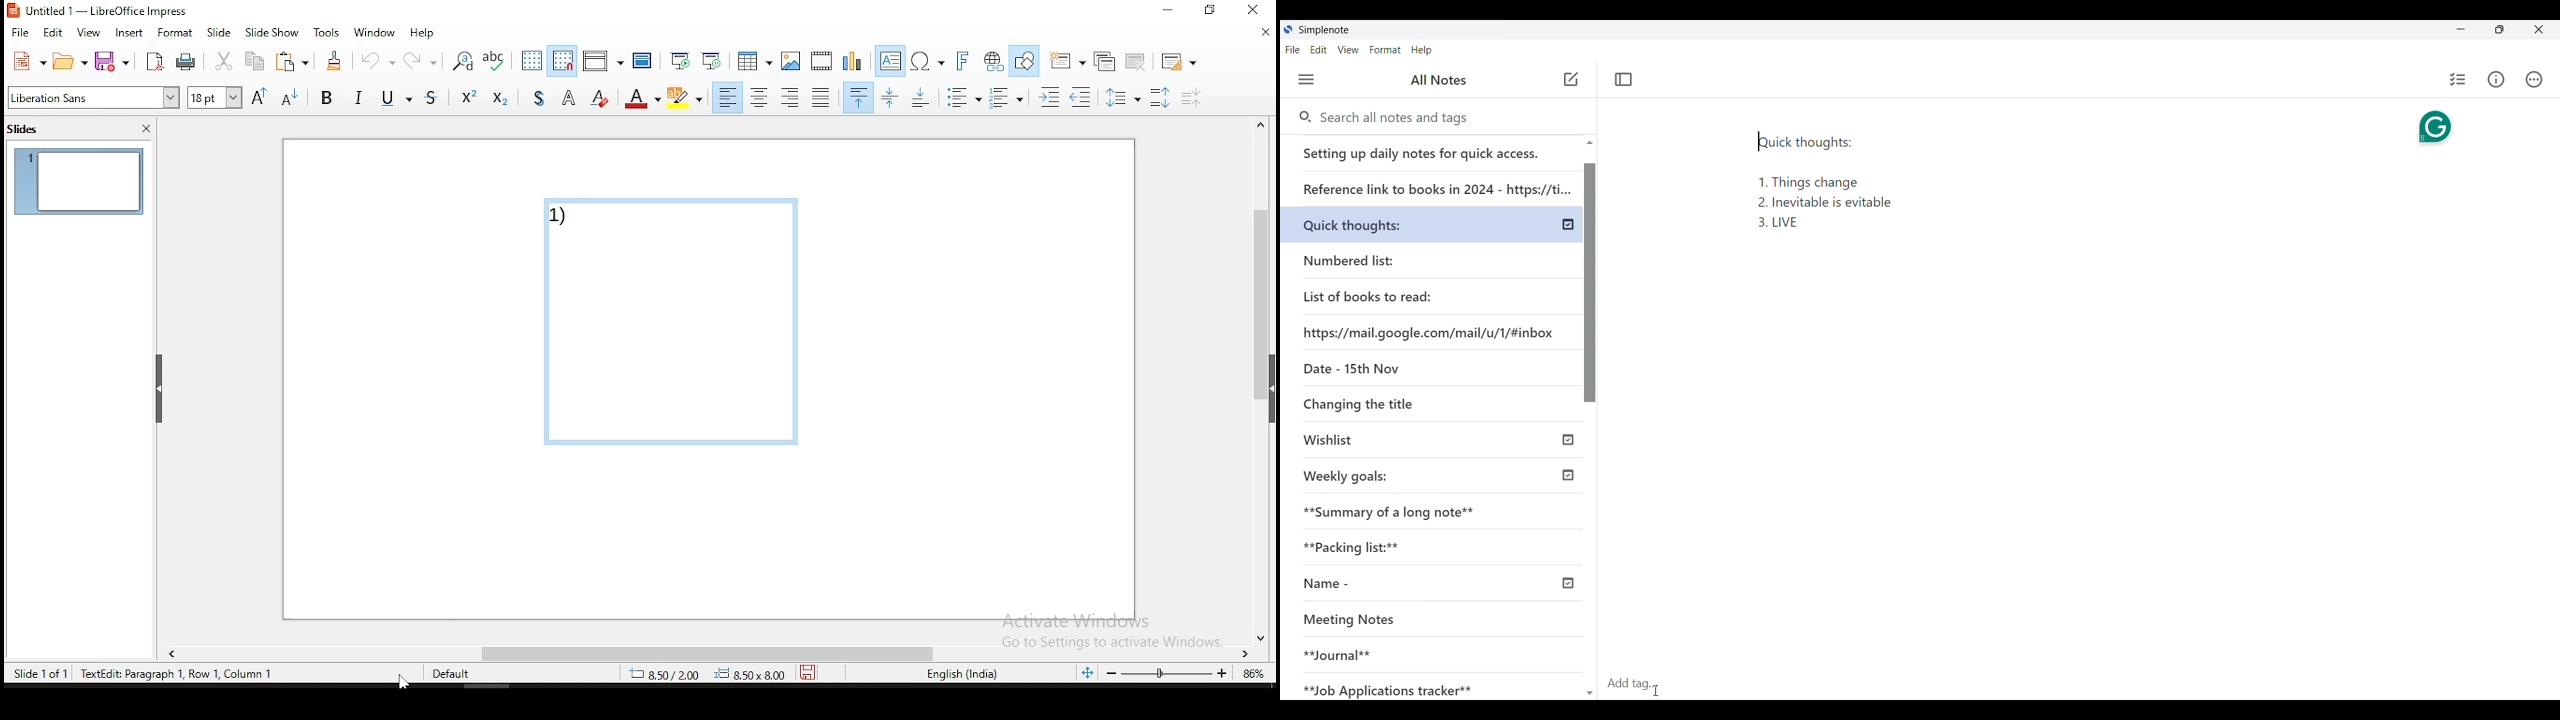 Image resolution: width=2576 pixels, height=728 pixels. What do you see at coordinates (69, 63) in the screenshot?
I see `open` at bounding box center [69, 63].